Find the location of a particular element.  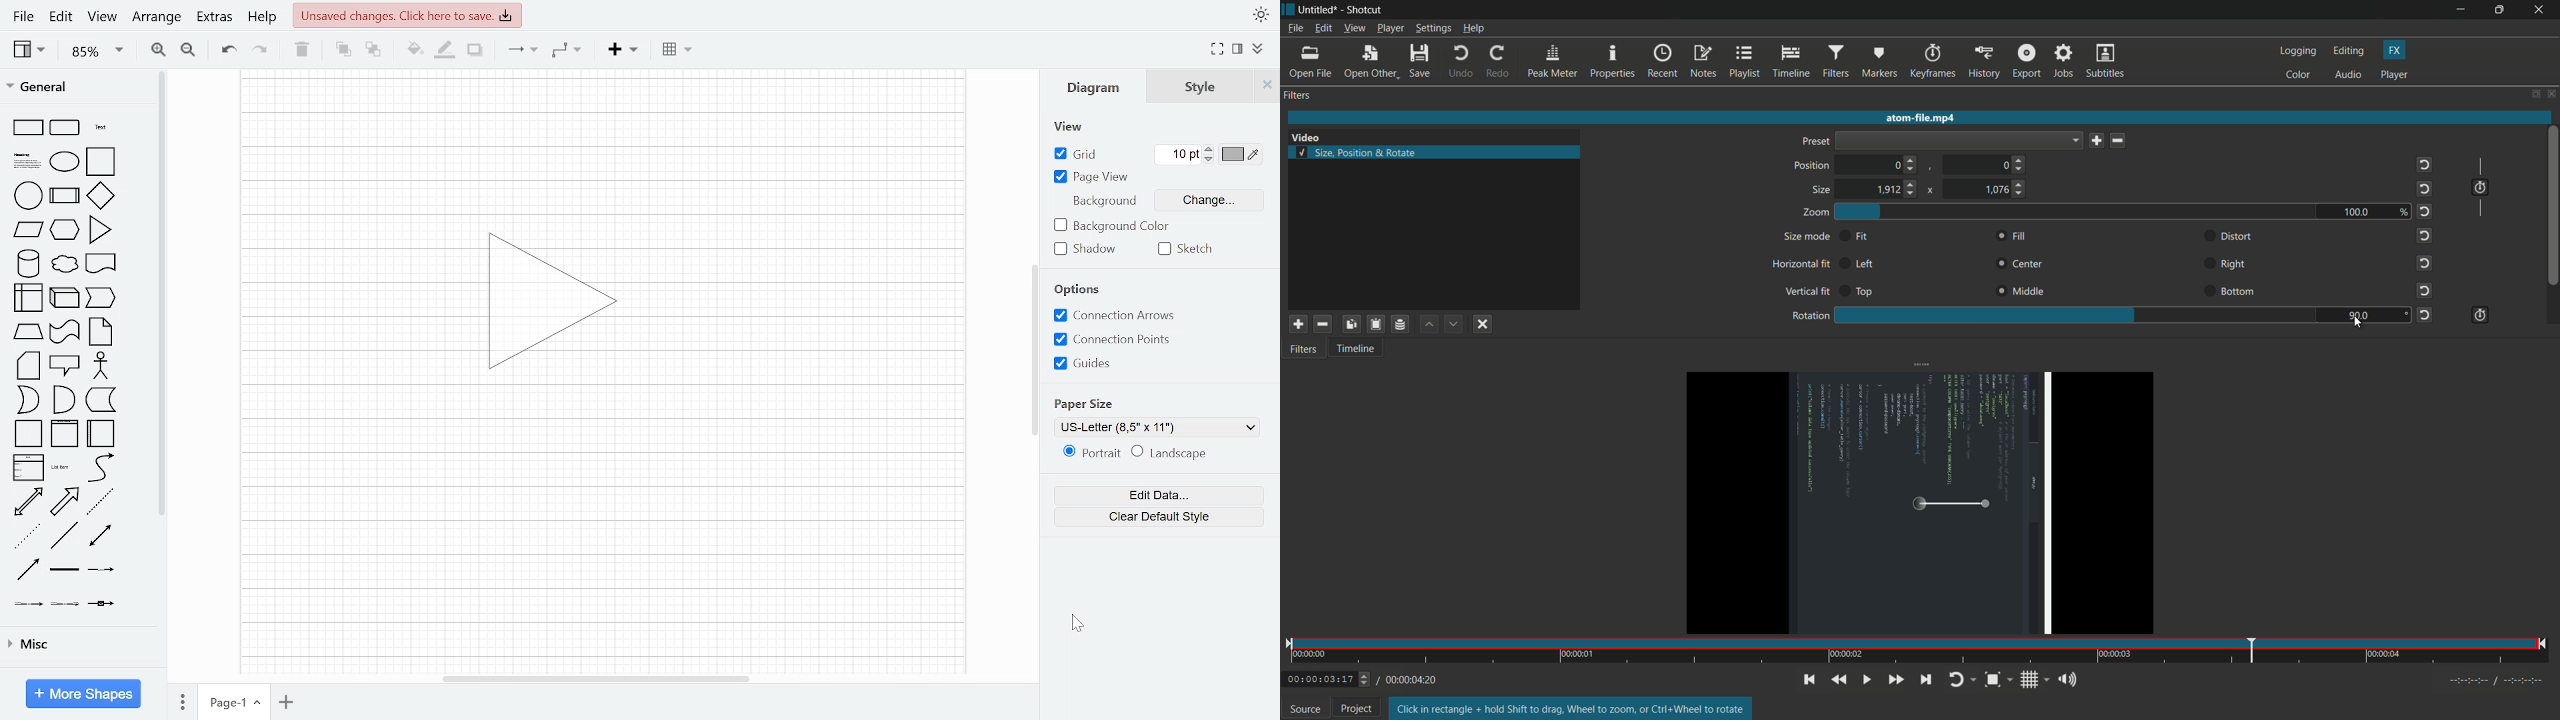

Bidirectional arrow is located at coordinates (28, 502).